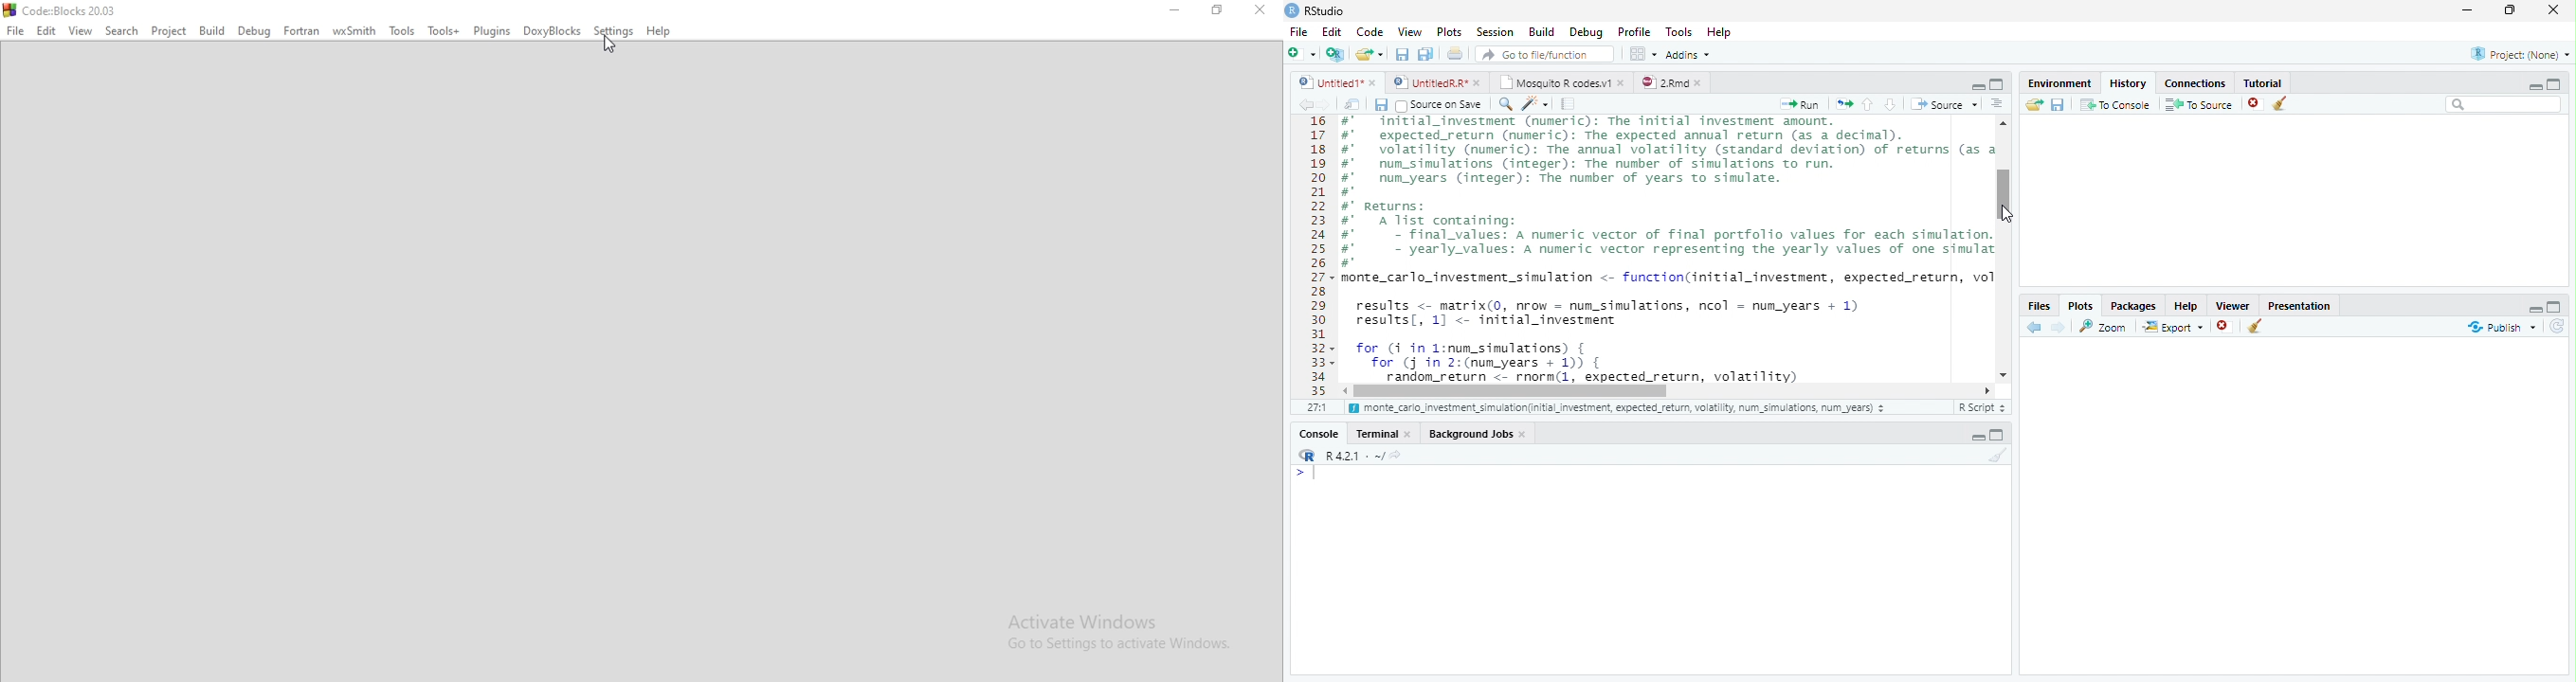  I want to click on Scroll Left, so click(1344, 390).